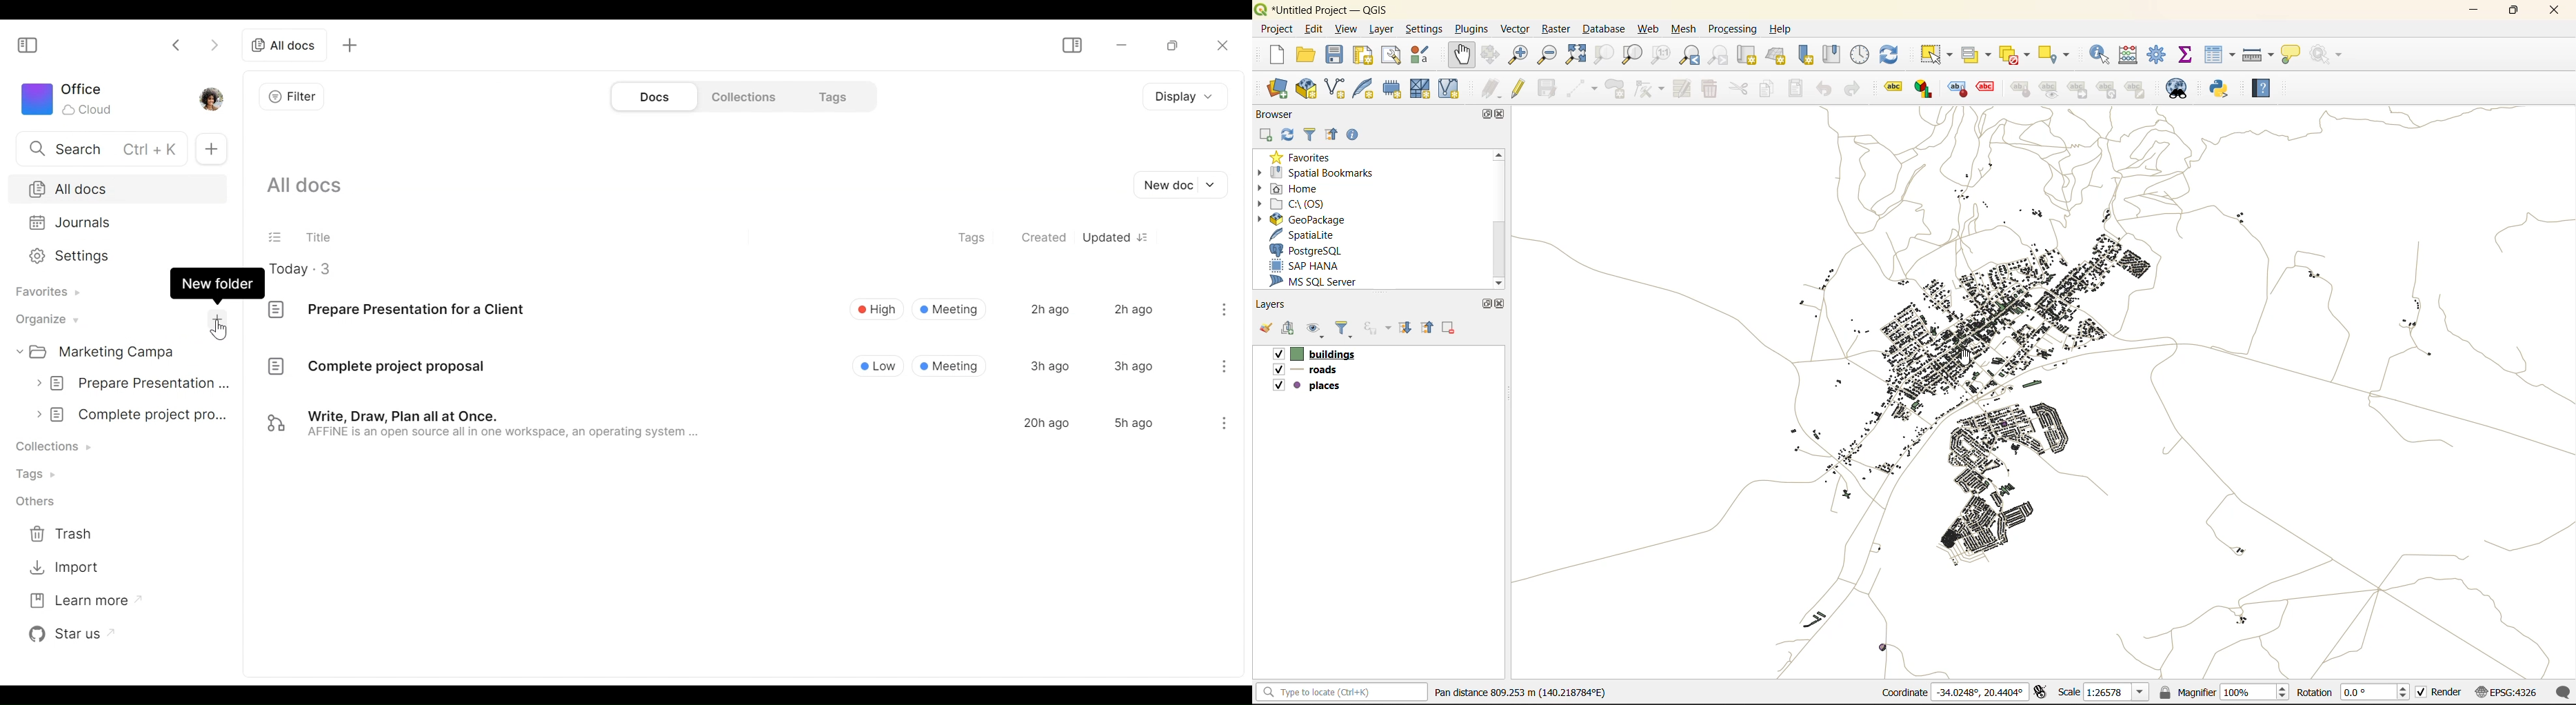 The height and width of the screenshot is (728, 2576). Describe the element at coordinates (1548, 55) in the screenshot. I see `zoom out` at that location.